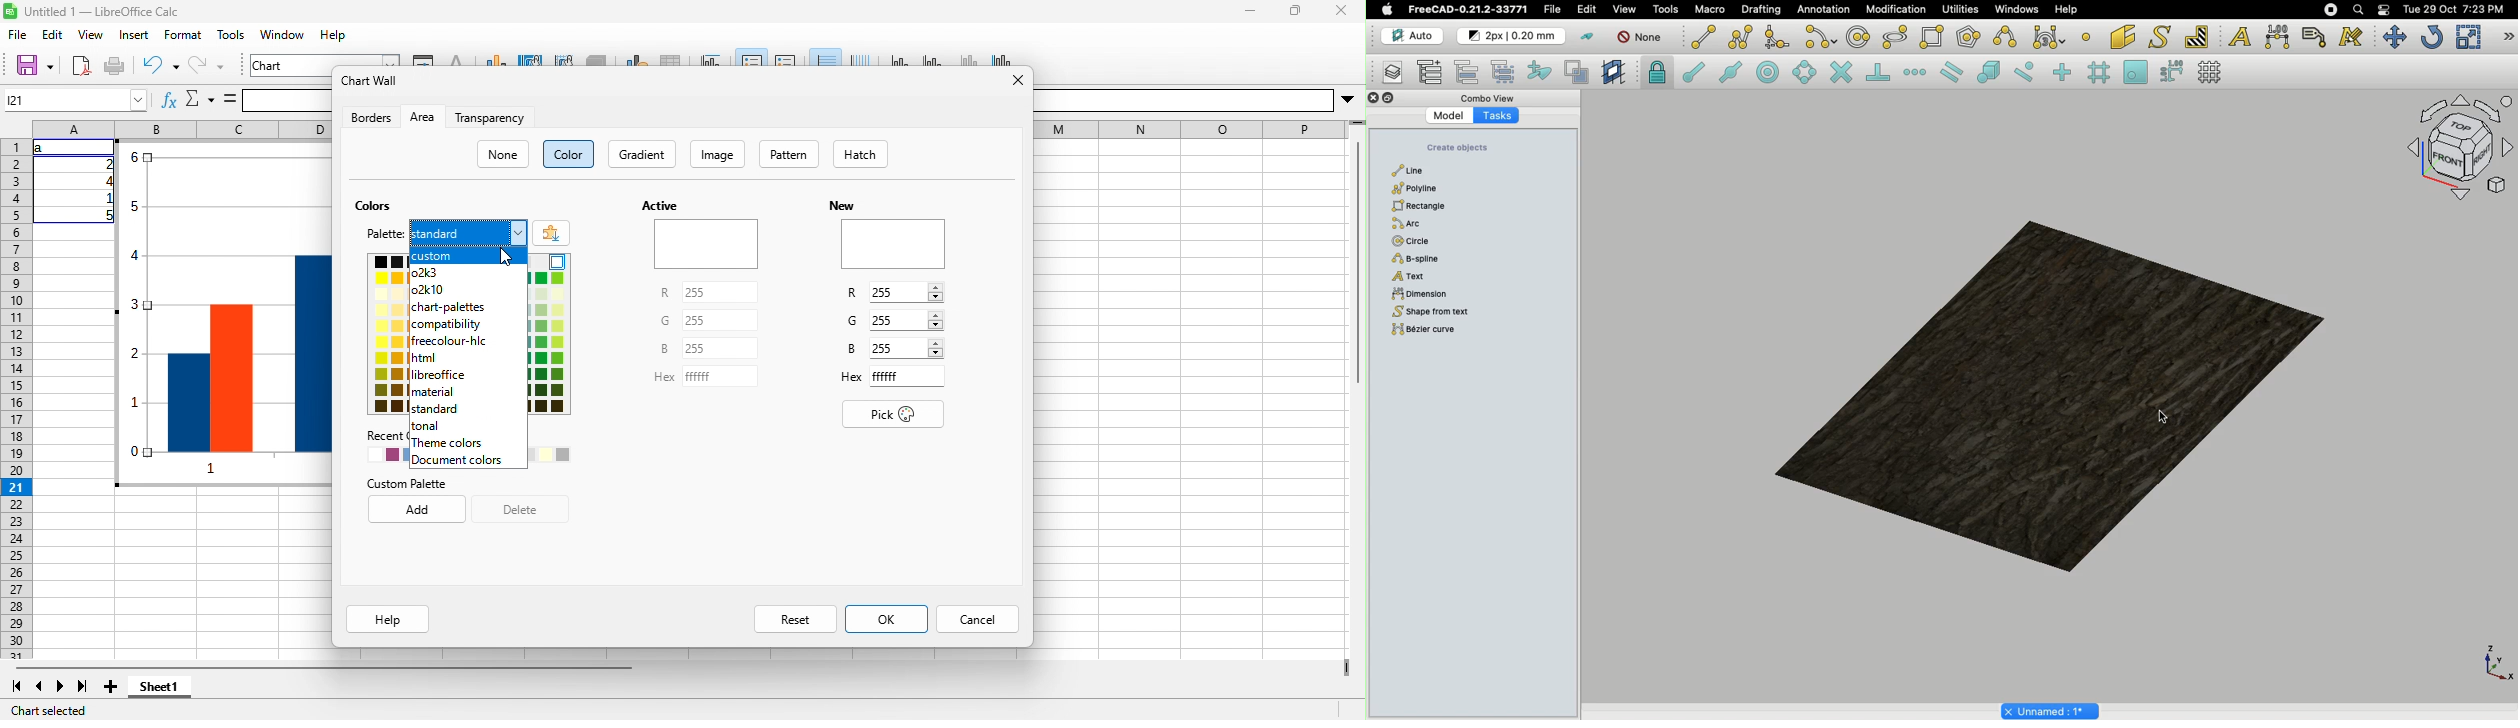 This screenshot has width=2520, height=728. Describe the element at coordinates (1639, 38) in the screenshot. I see `None` at that location.